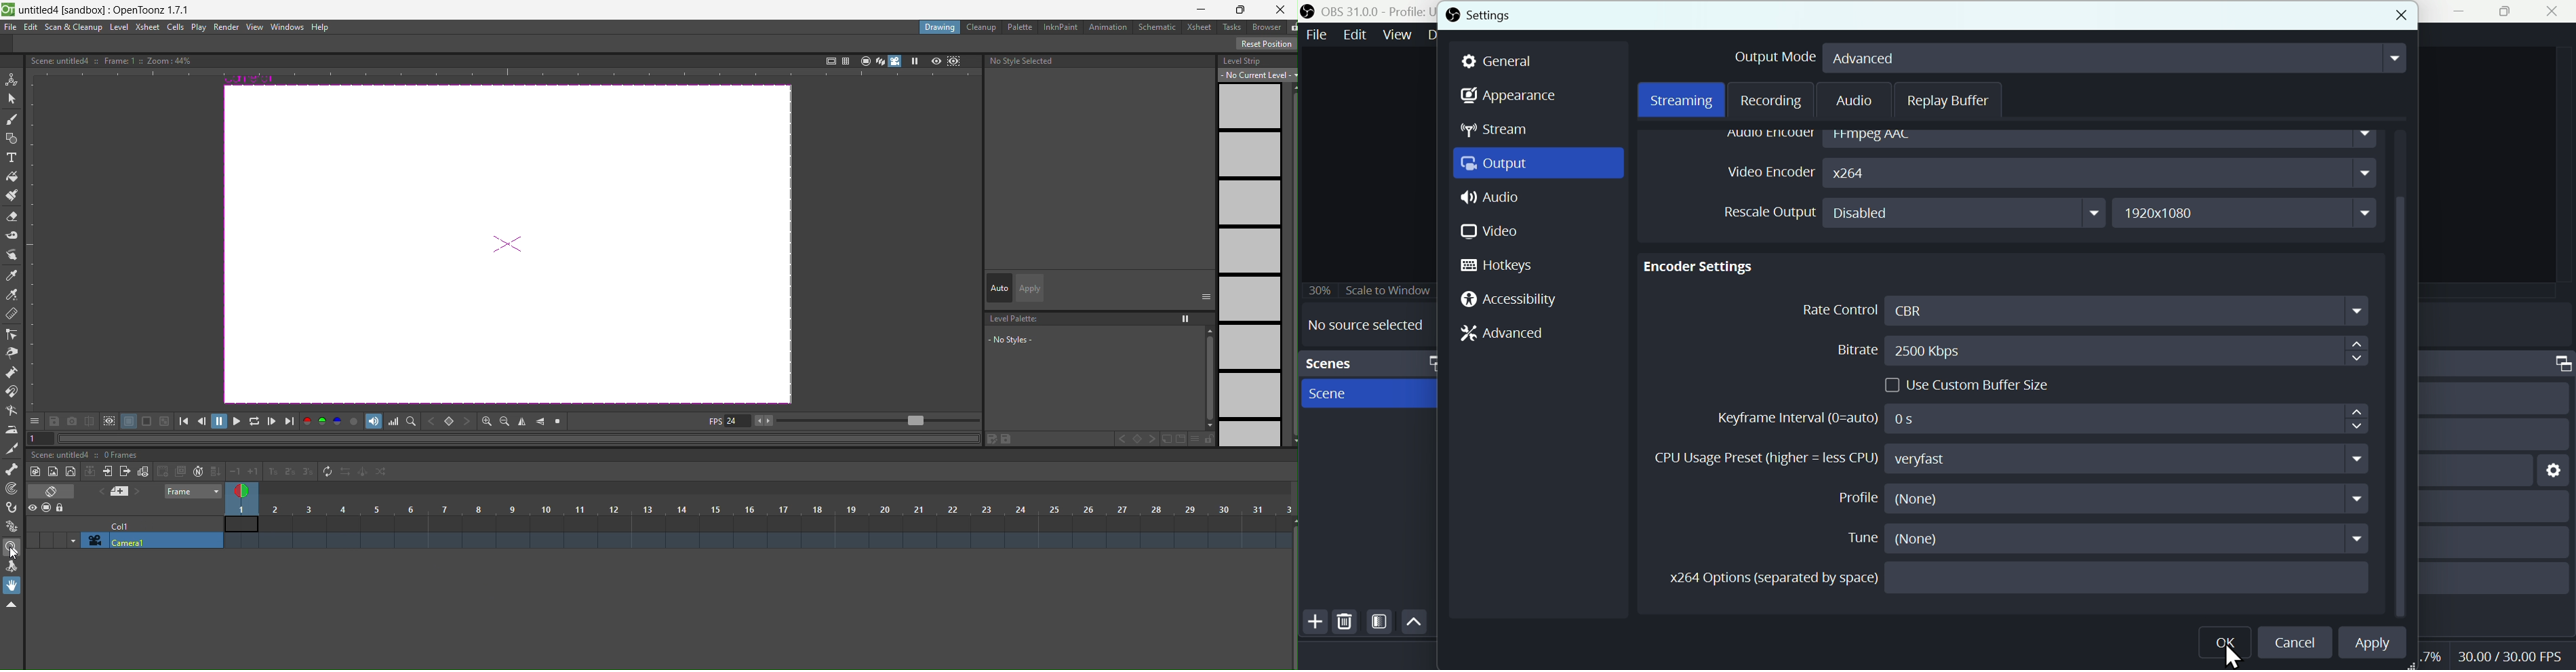 Image resolution: width=2576 pixels, height=672 pixels. Describe the element at coordinates (2041, 419) in the screenshot. I see `KeyFrame Interval` at that location.